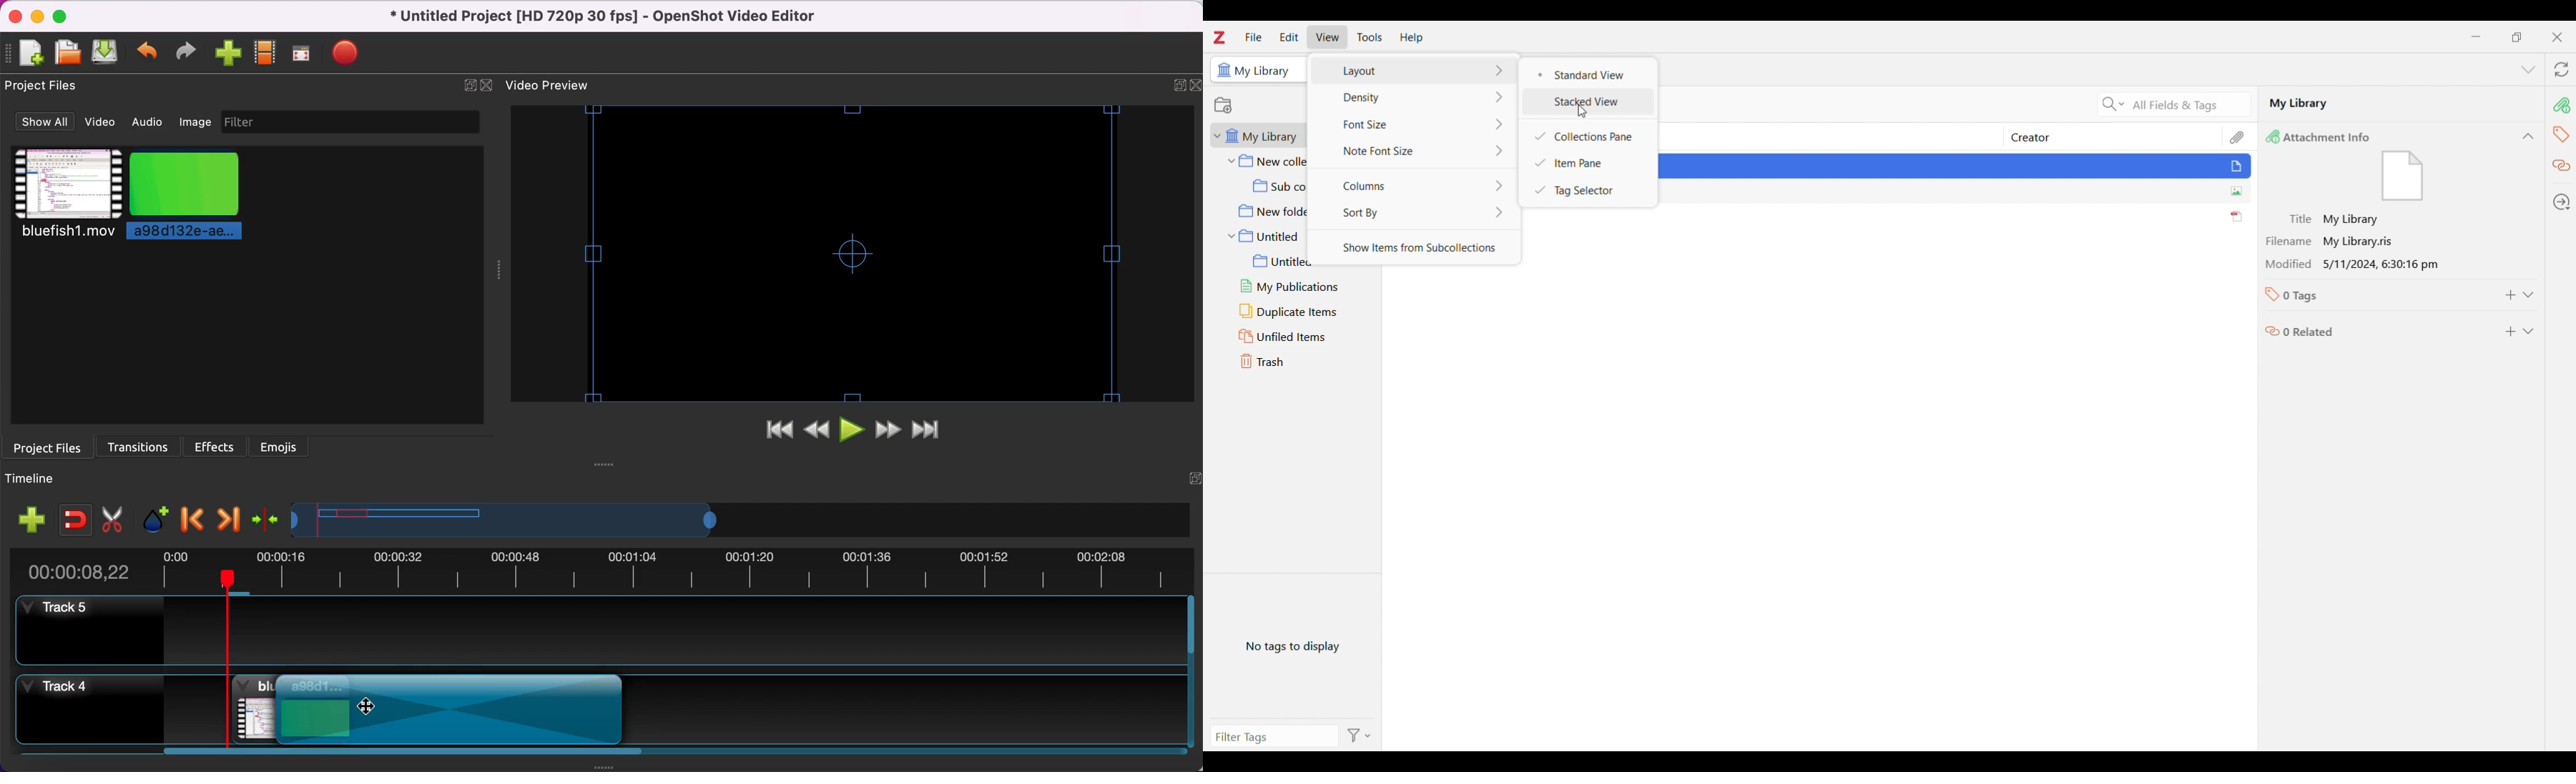  Describe the element at coordinates (103, 124) in the screenshot. I see `video` at that location.